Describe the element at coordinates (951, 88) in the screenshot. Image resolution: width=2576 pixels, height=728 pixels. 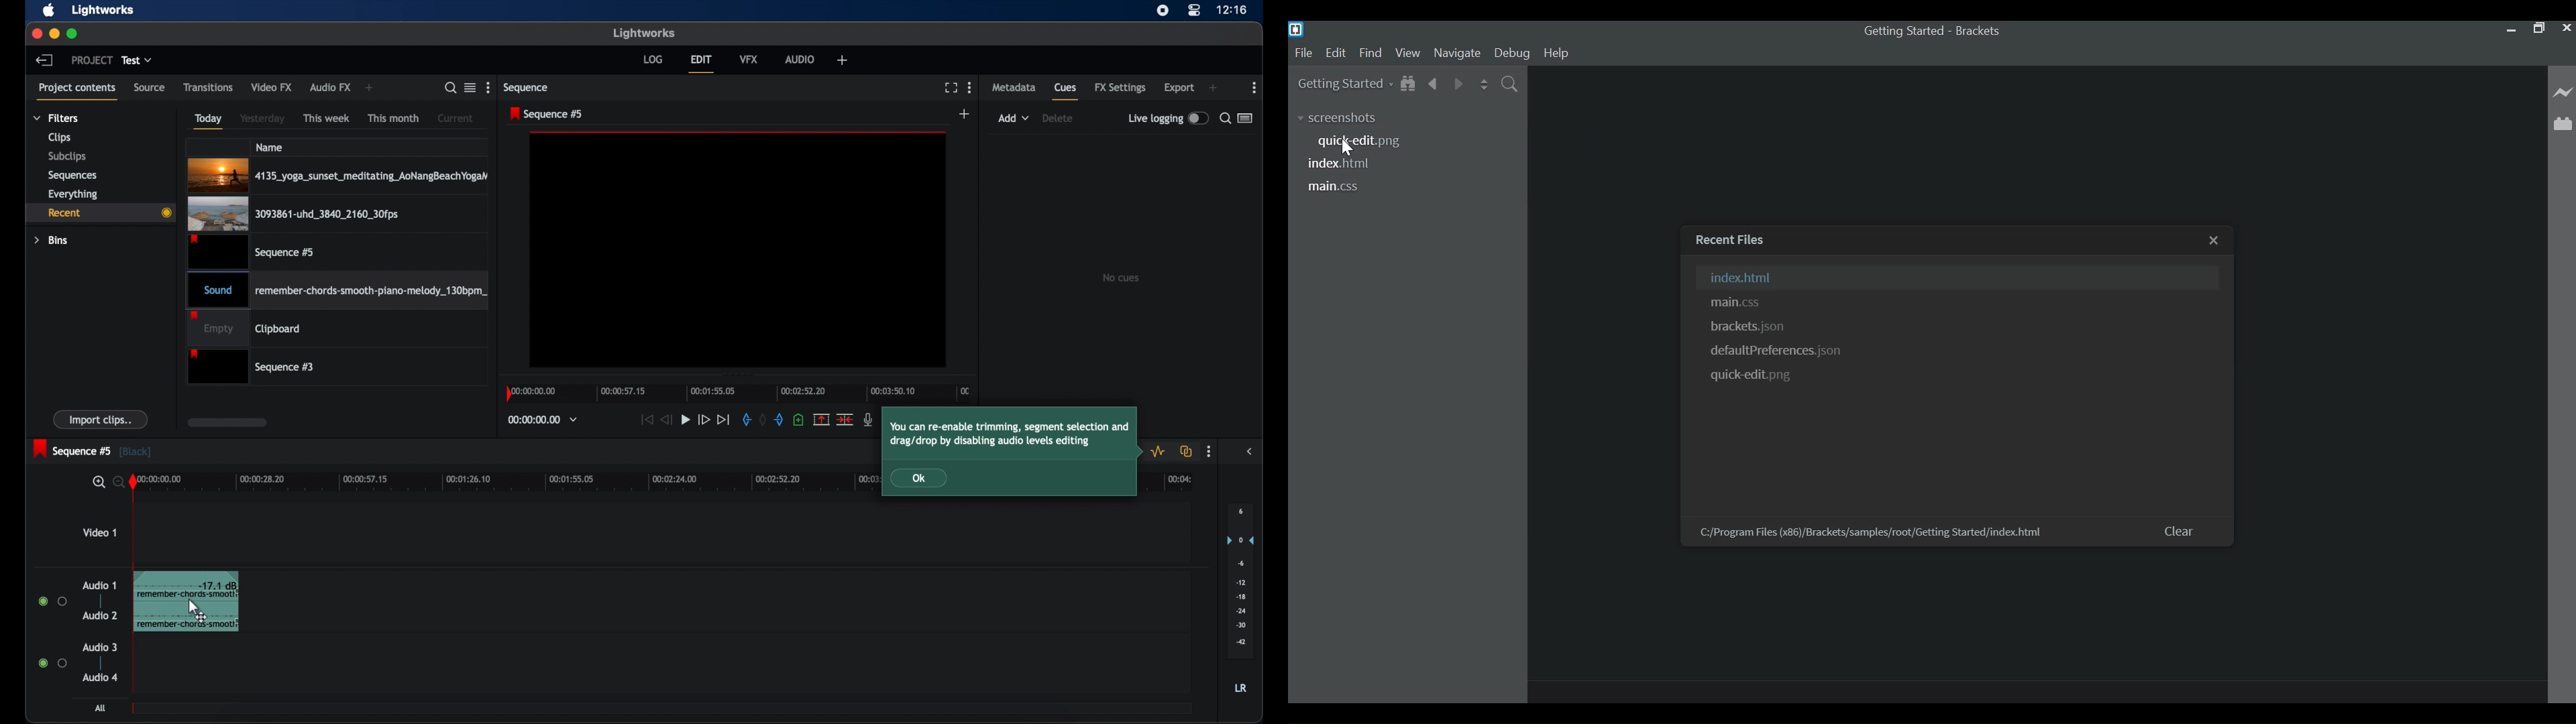
I see `full screen` at that location.